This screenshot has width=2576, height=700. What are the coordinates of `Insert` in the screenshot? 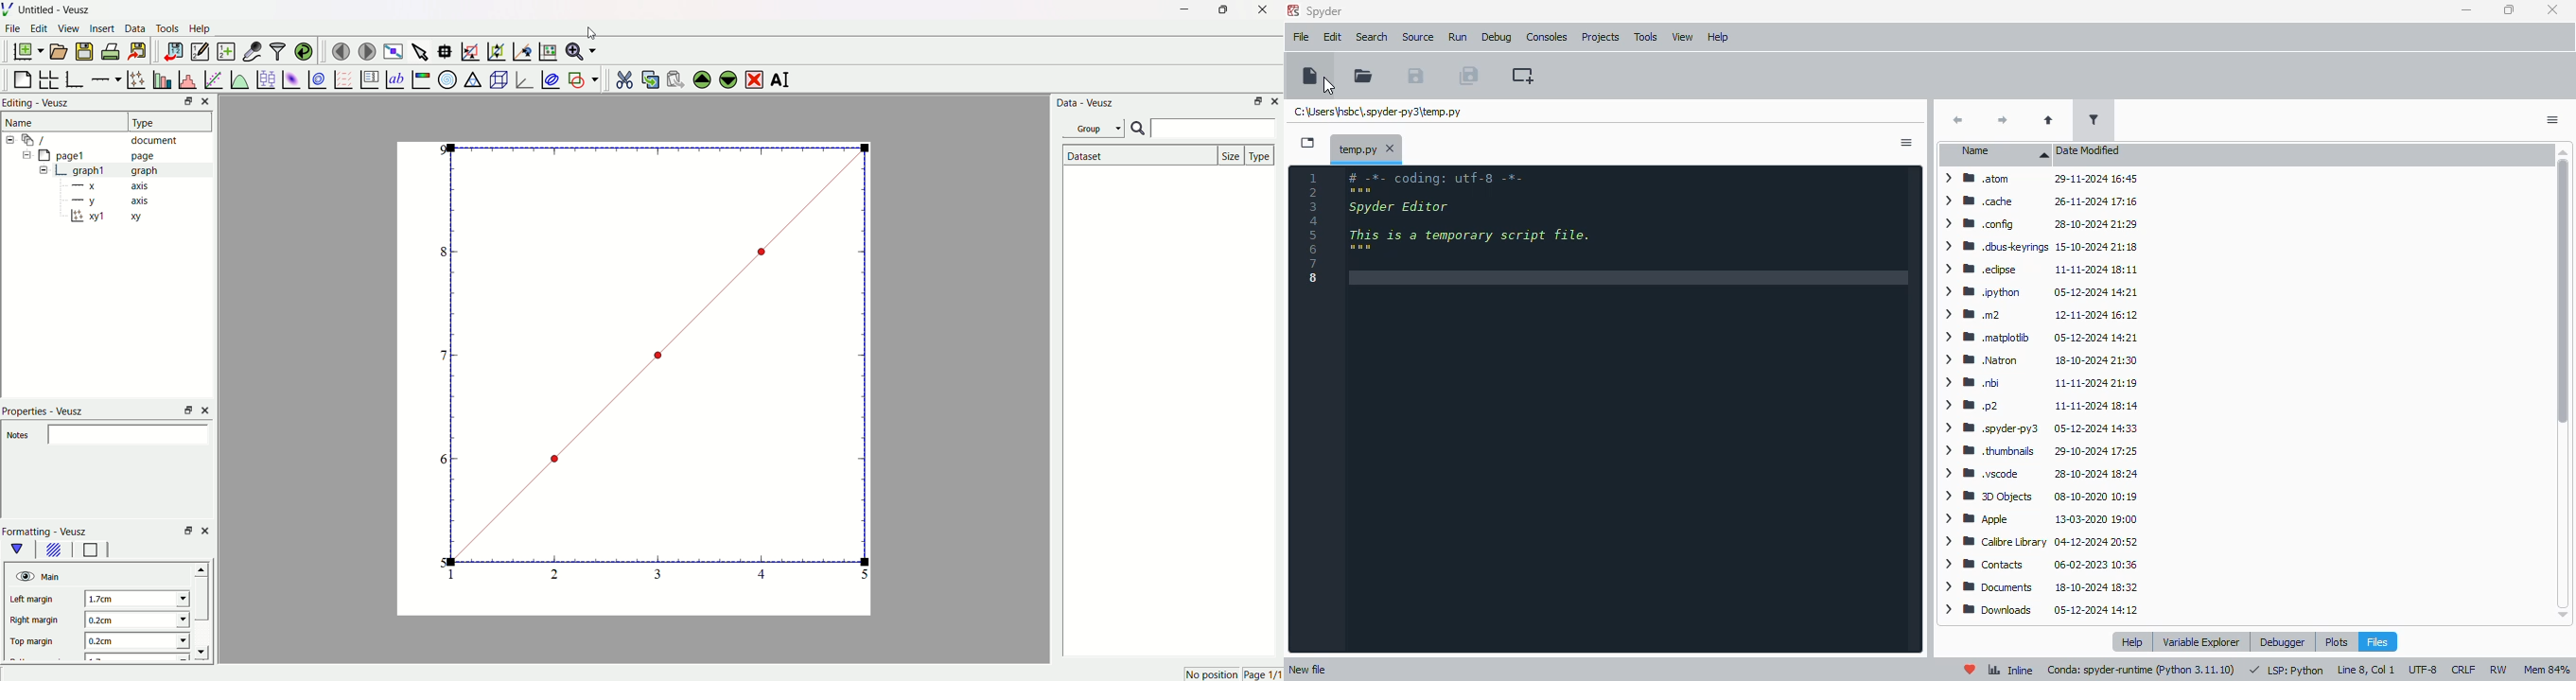 It's located at (102, 29).